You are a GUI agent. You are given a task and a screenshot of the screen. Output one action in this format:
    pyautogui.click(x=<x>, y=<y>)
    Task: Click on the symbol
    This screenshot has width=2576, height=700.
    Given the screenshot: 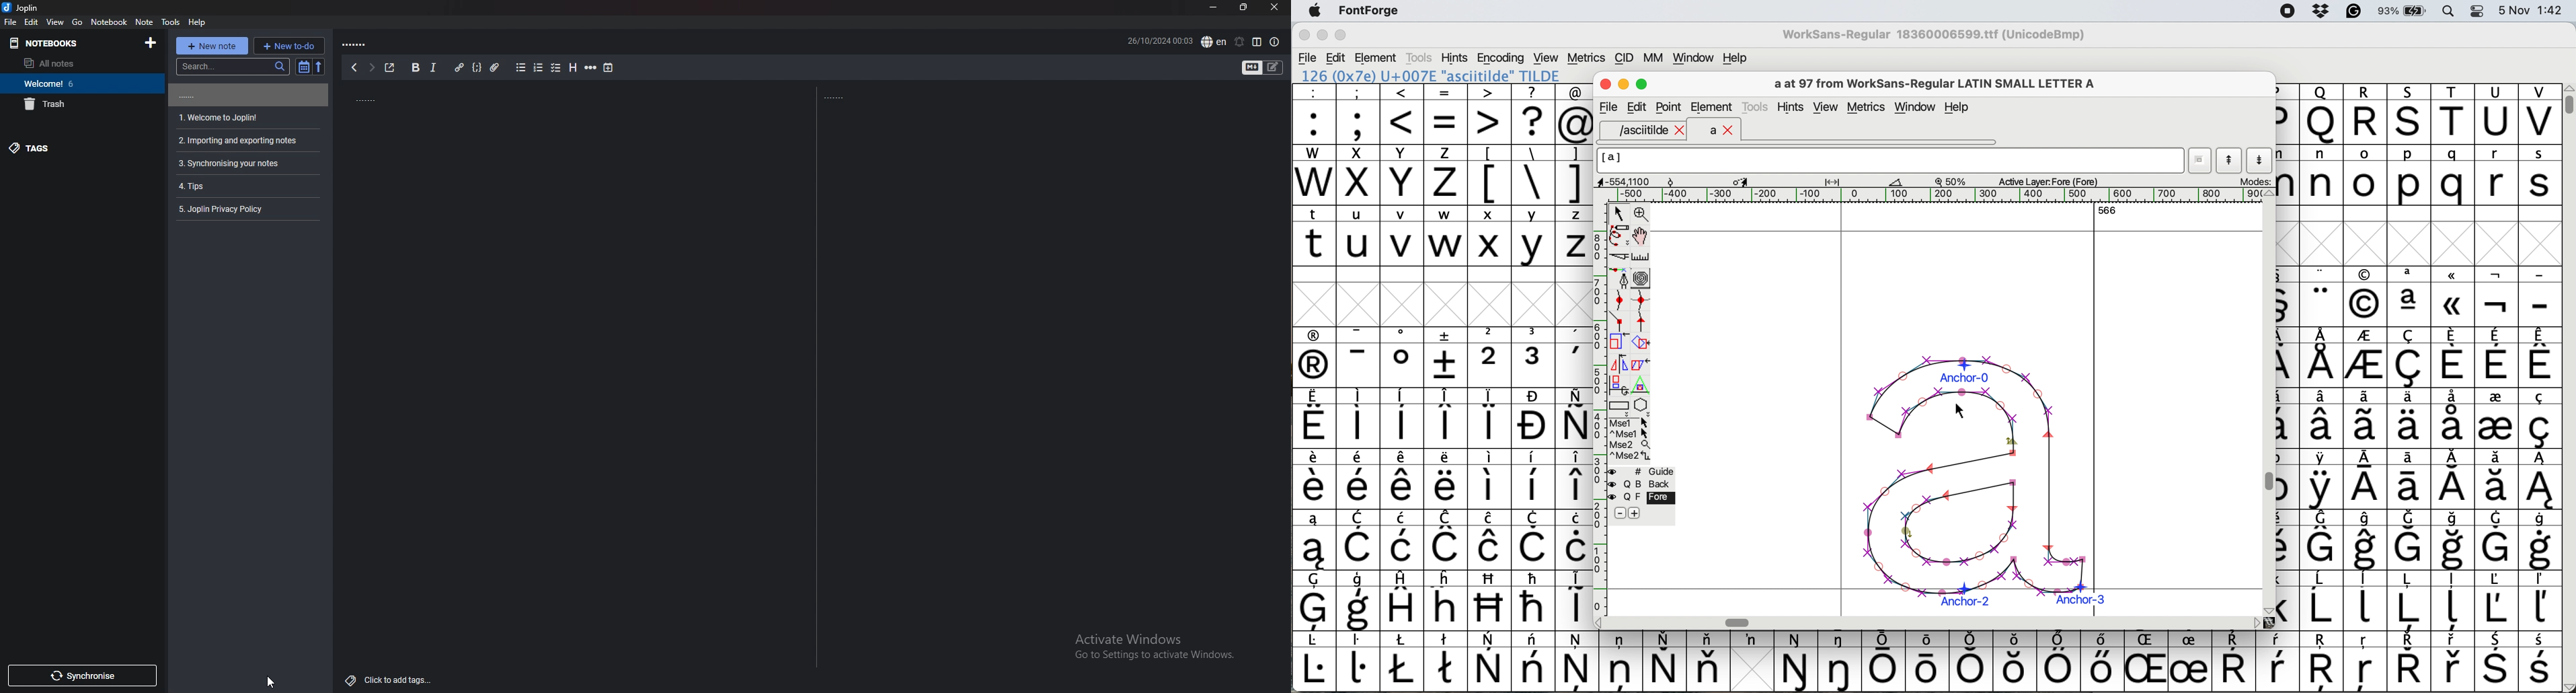 What is the action you would take?
    pyautogui.click(x=2411, y=358)
    